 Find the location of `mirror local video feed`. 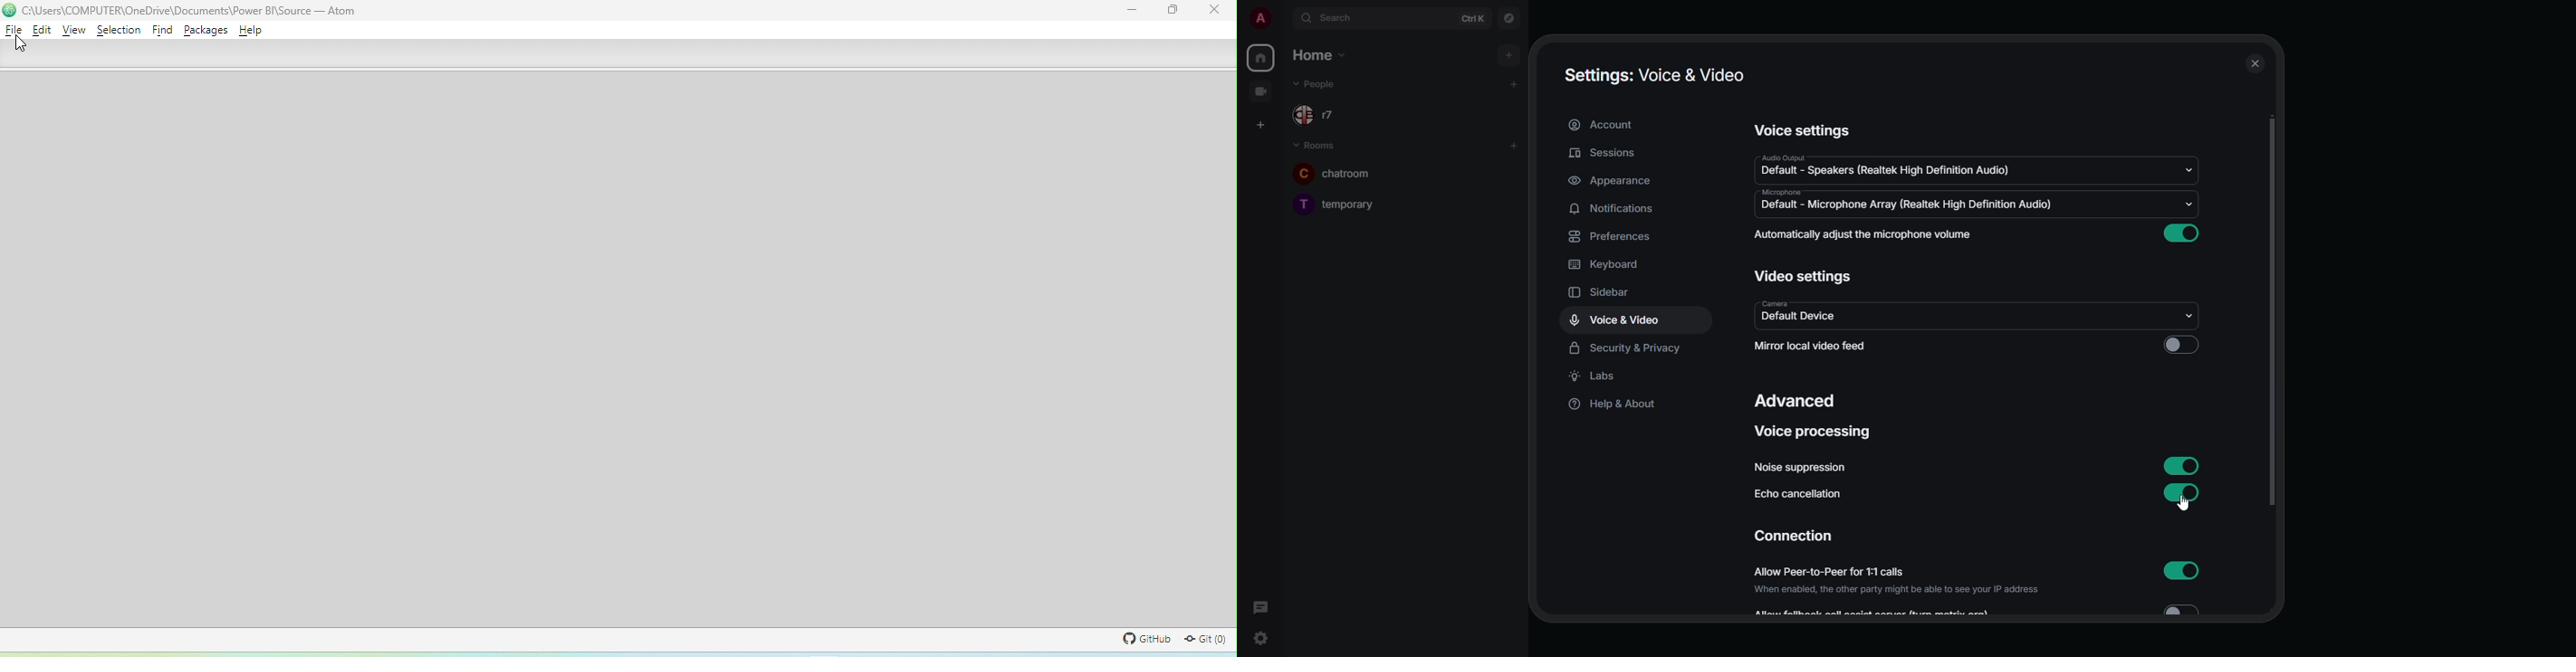

mirror local video feed is located at coordinates (1815, 345).